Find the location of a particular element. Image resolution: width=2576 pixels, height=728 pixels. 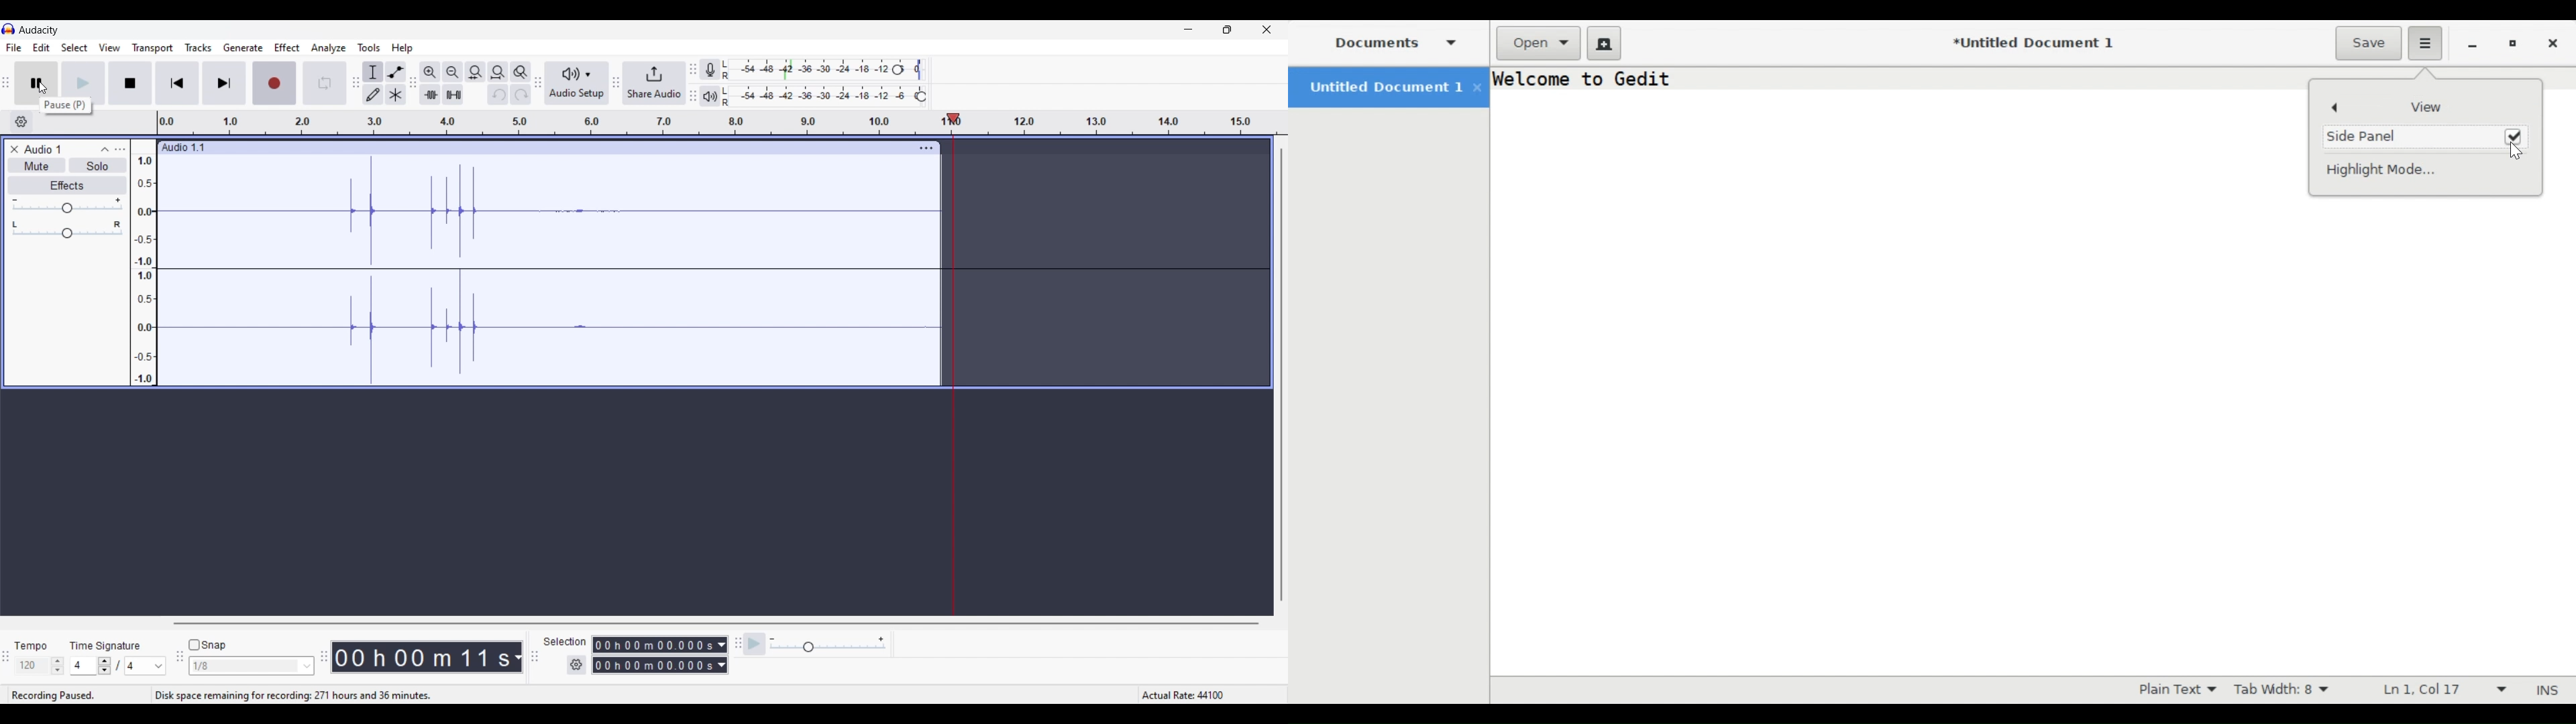

Selection settings is located at coordinates (577, 666).